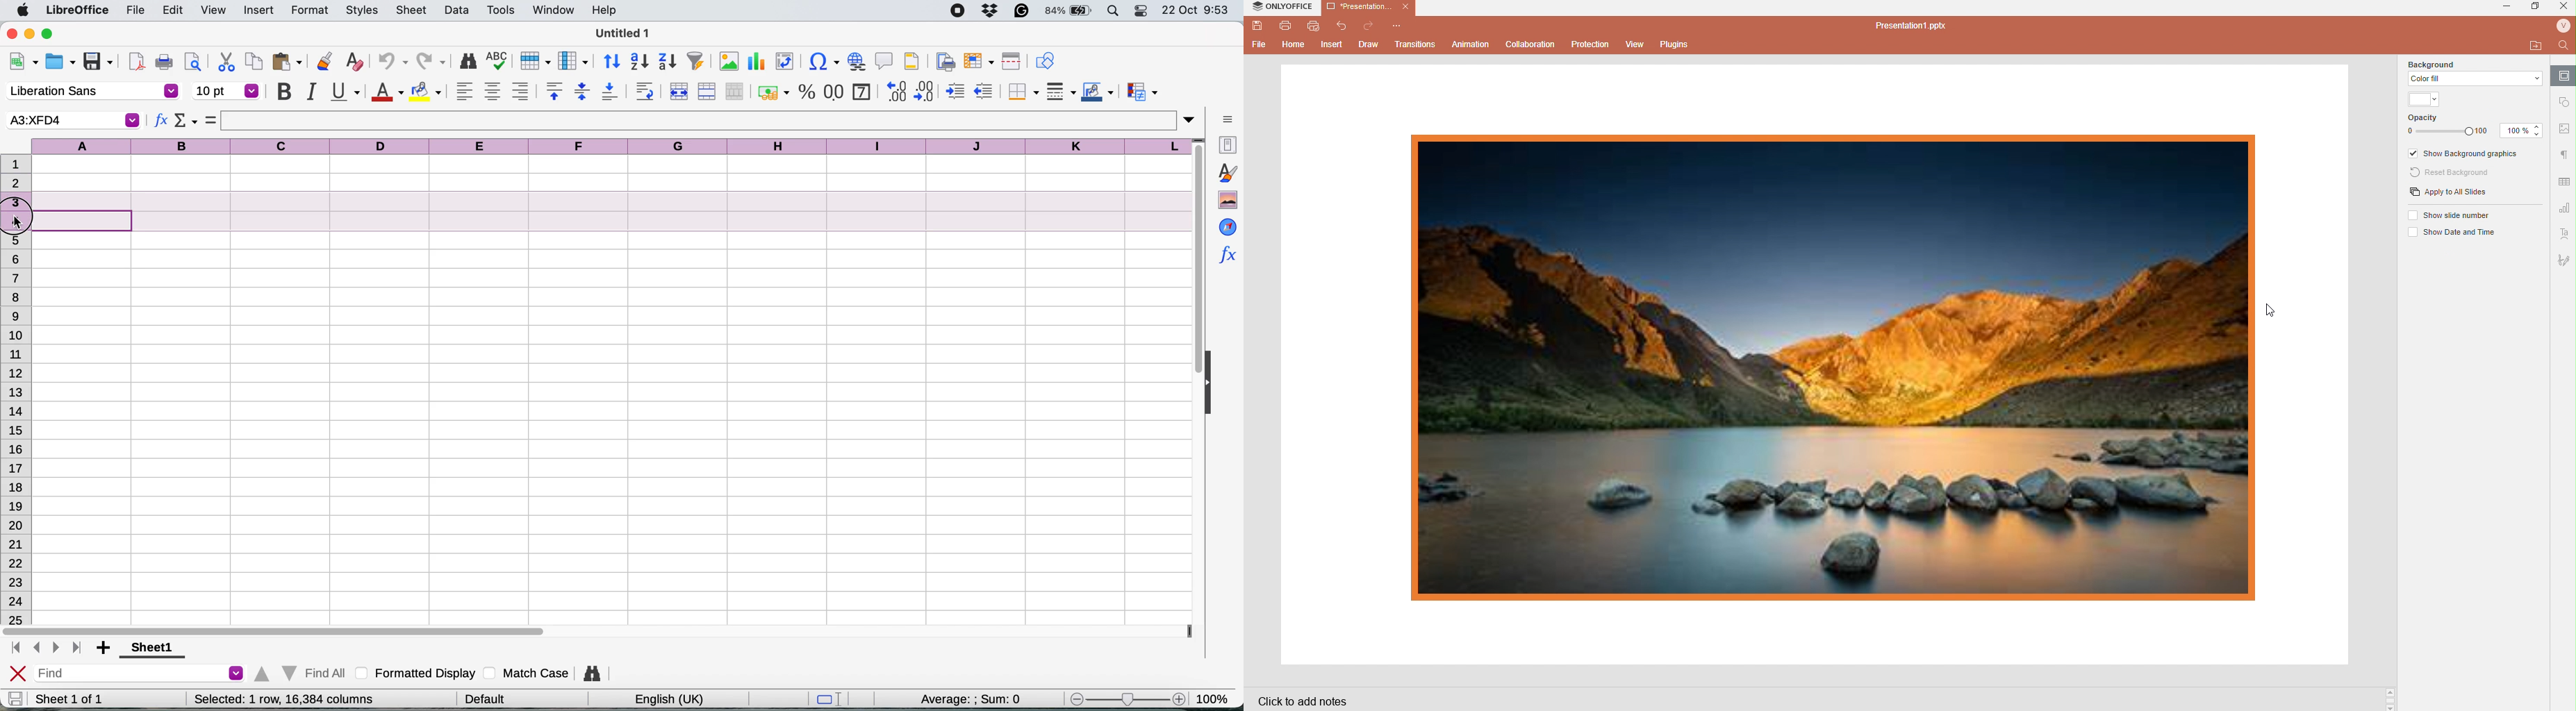 The height and width of the screenshot is (728, 2576). I want to click on standard selection, so click(833, 700).